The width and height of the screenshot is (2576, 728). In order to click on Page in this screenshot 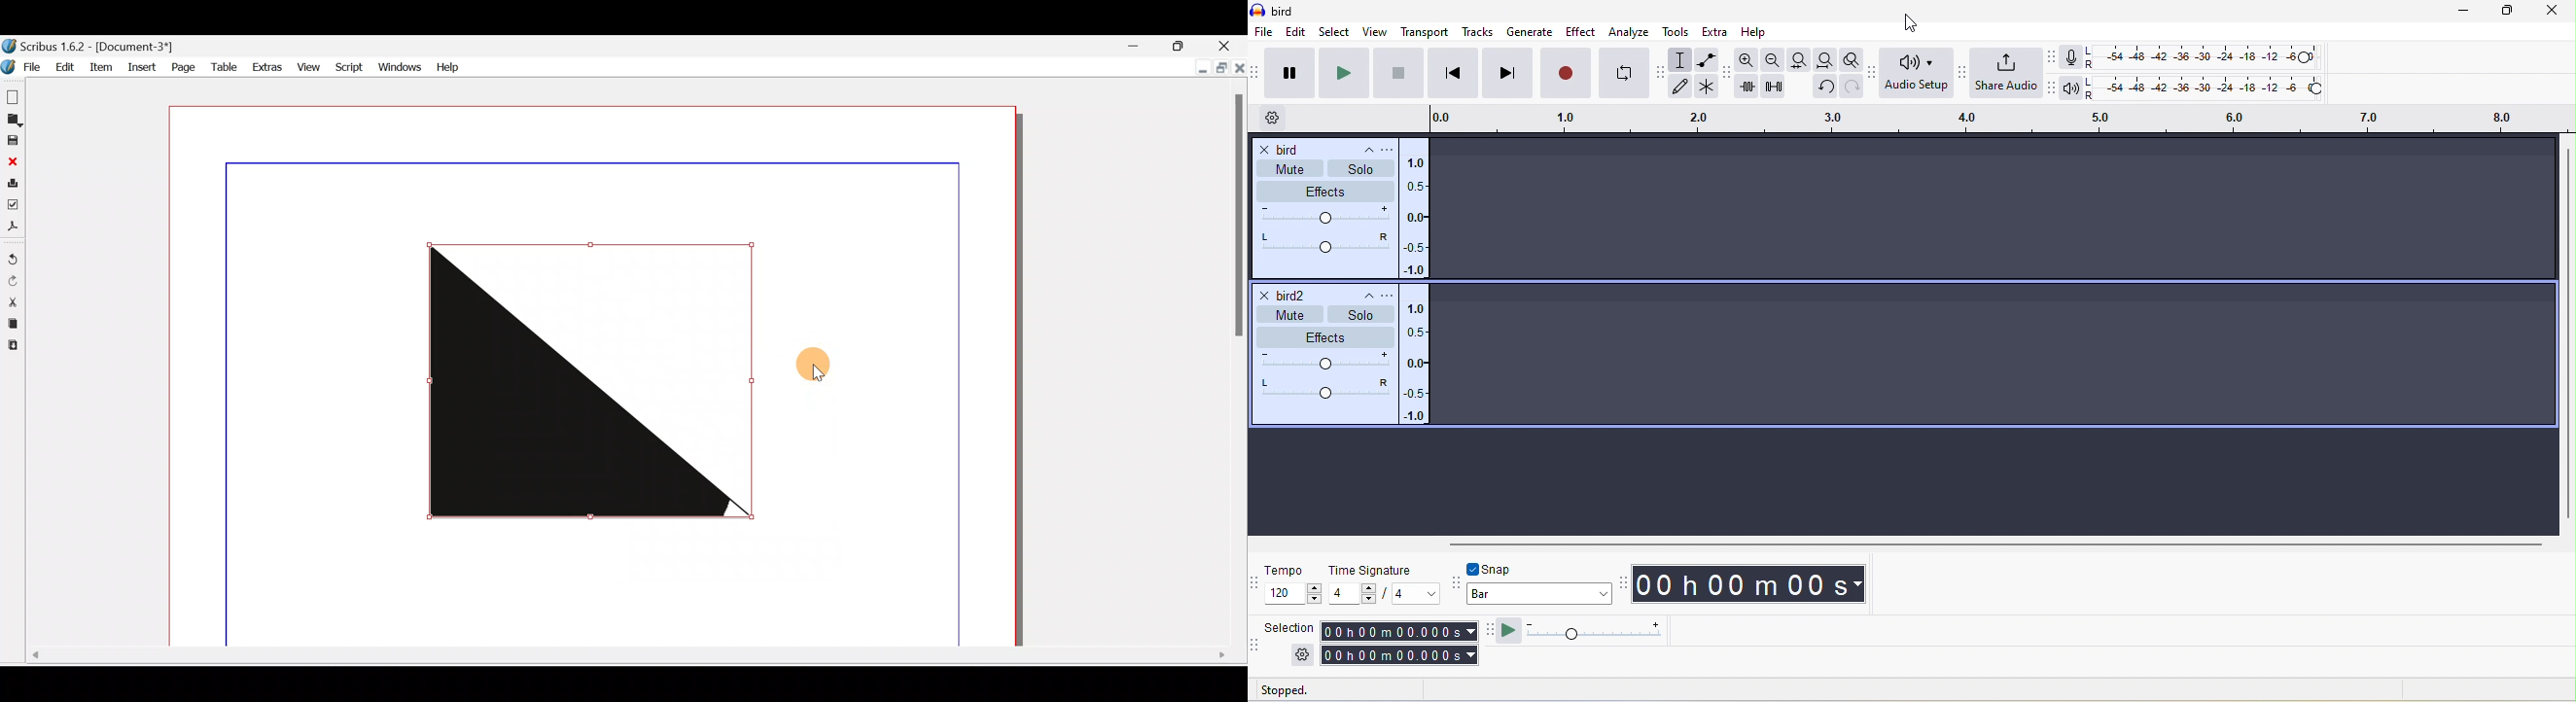, I will do `click(183, 68)`.